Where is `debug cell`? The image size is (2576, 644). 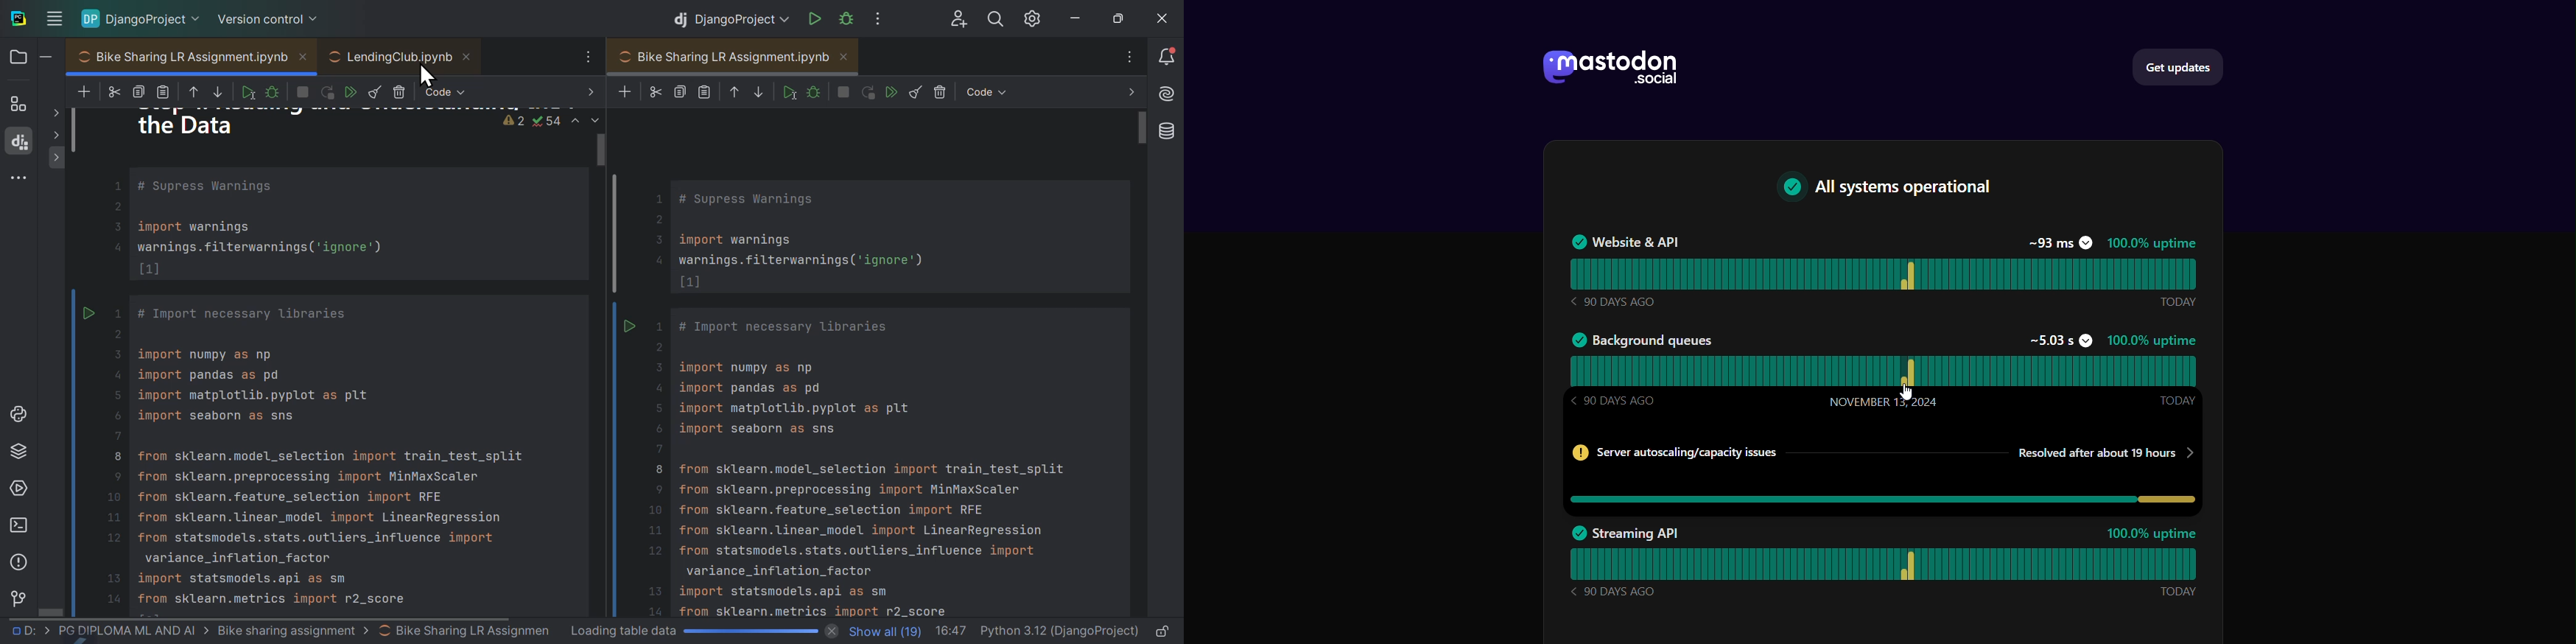
debug cell is located at coordinates (812, 91).